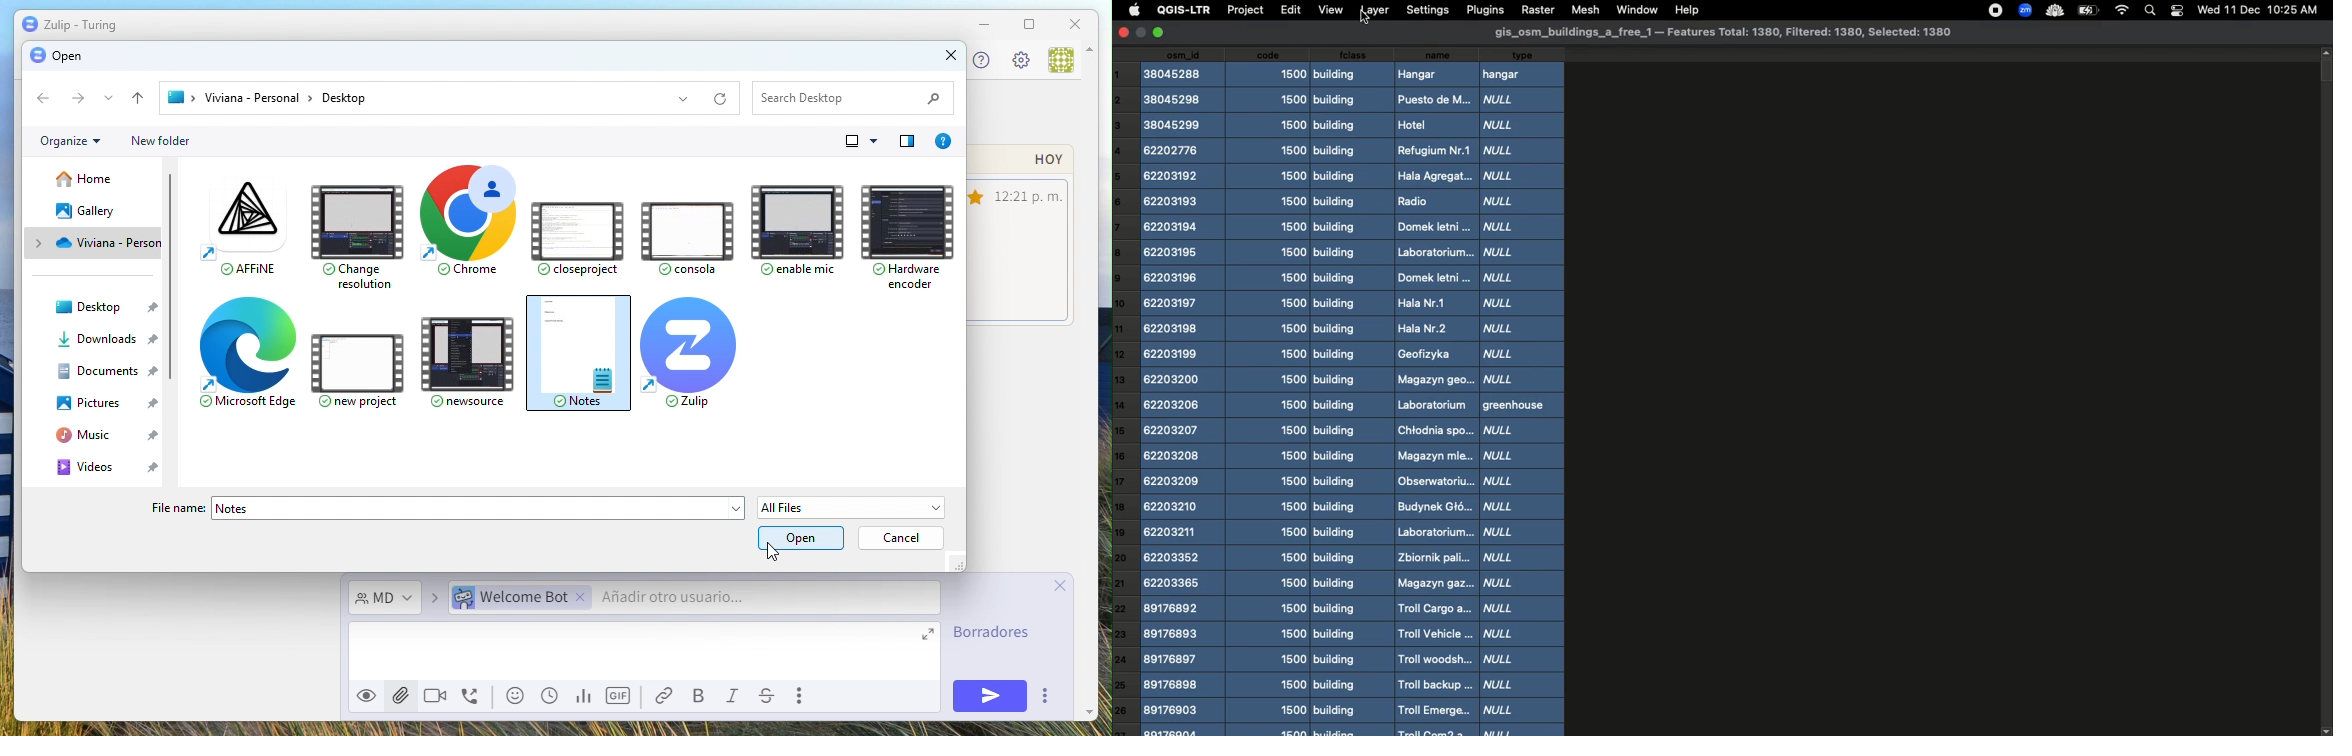 This screenshot has height=756, width=2352. Describe the element at coordinates (982, 695) in the screenshot. I see `send` at that location.